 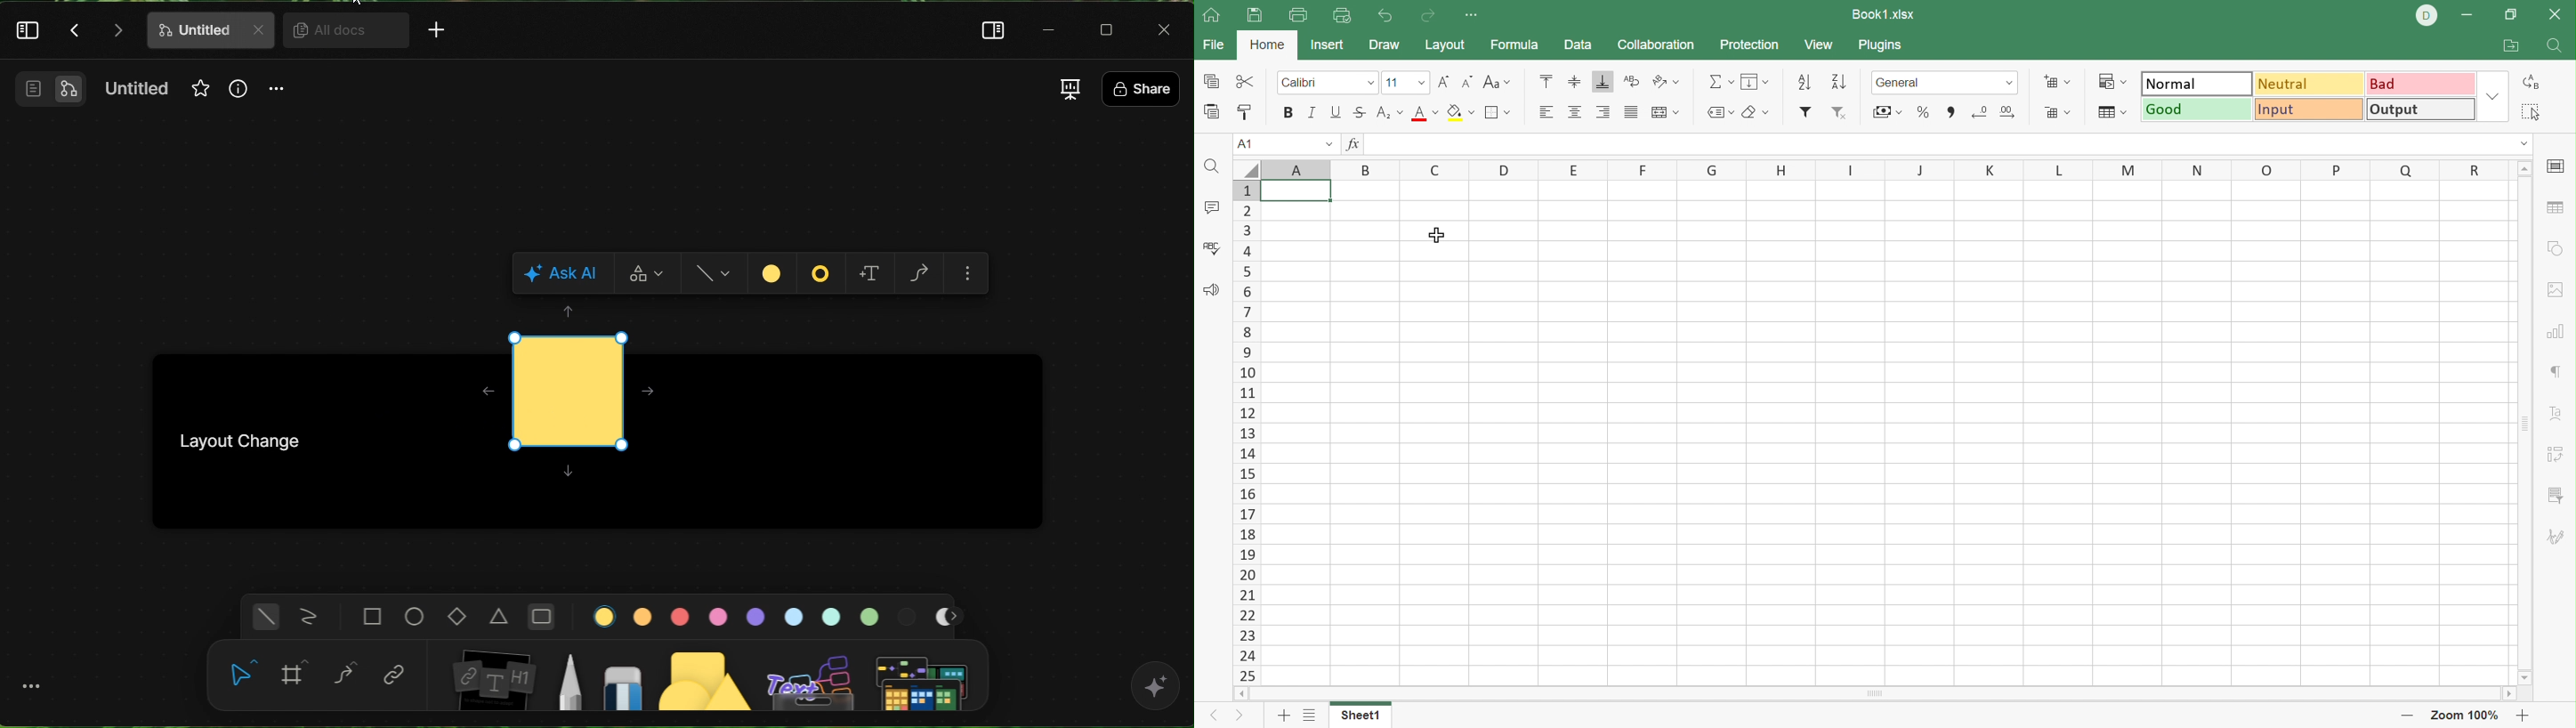 What do you see at coordinates (306, 616) in the screenshot?
I see `scribbled` at bounding box center [306, 616].